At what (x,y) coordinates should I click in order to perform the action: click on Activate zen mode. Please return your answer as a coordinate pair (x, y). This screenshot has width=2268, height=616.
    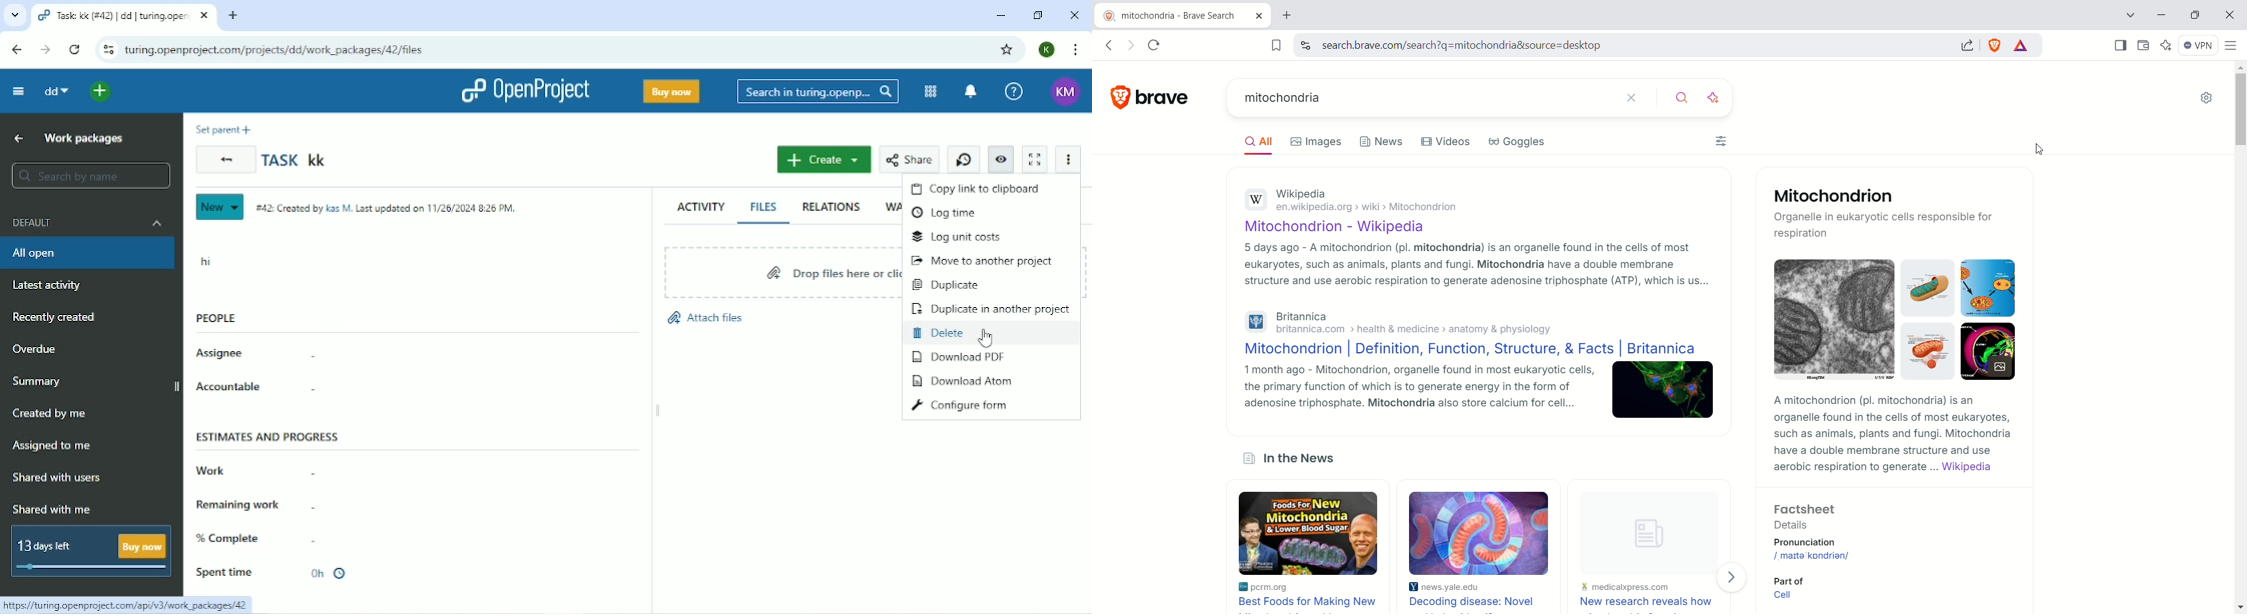
    Looking at the image, I should click on (1034, 159).